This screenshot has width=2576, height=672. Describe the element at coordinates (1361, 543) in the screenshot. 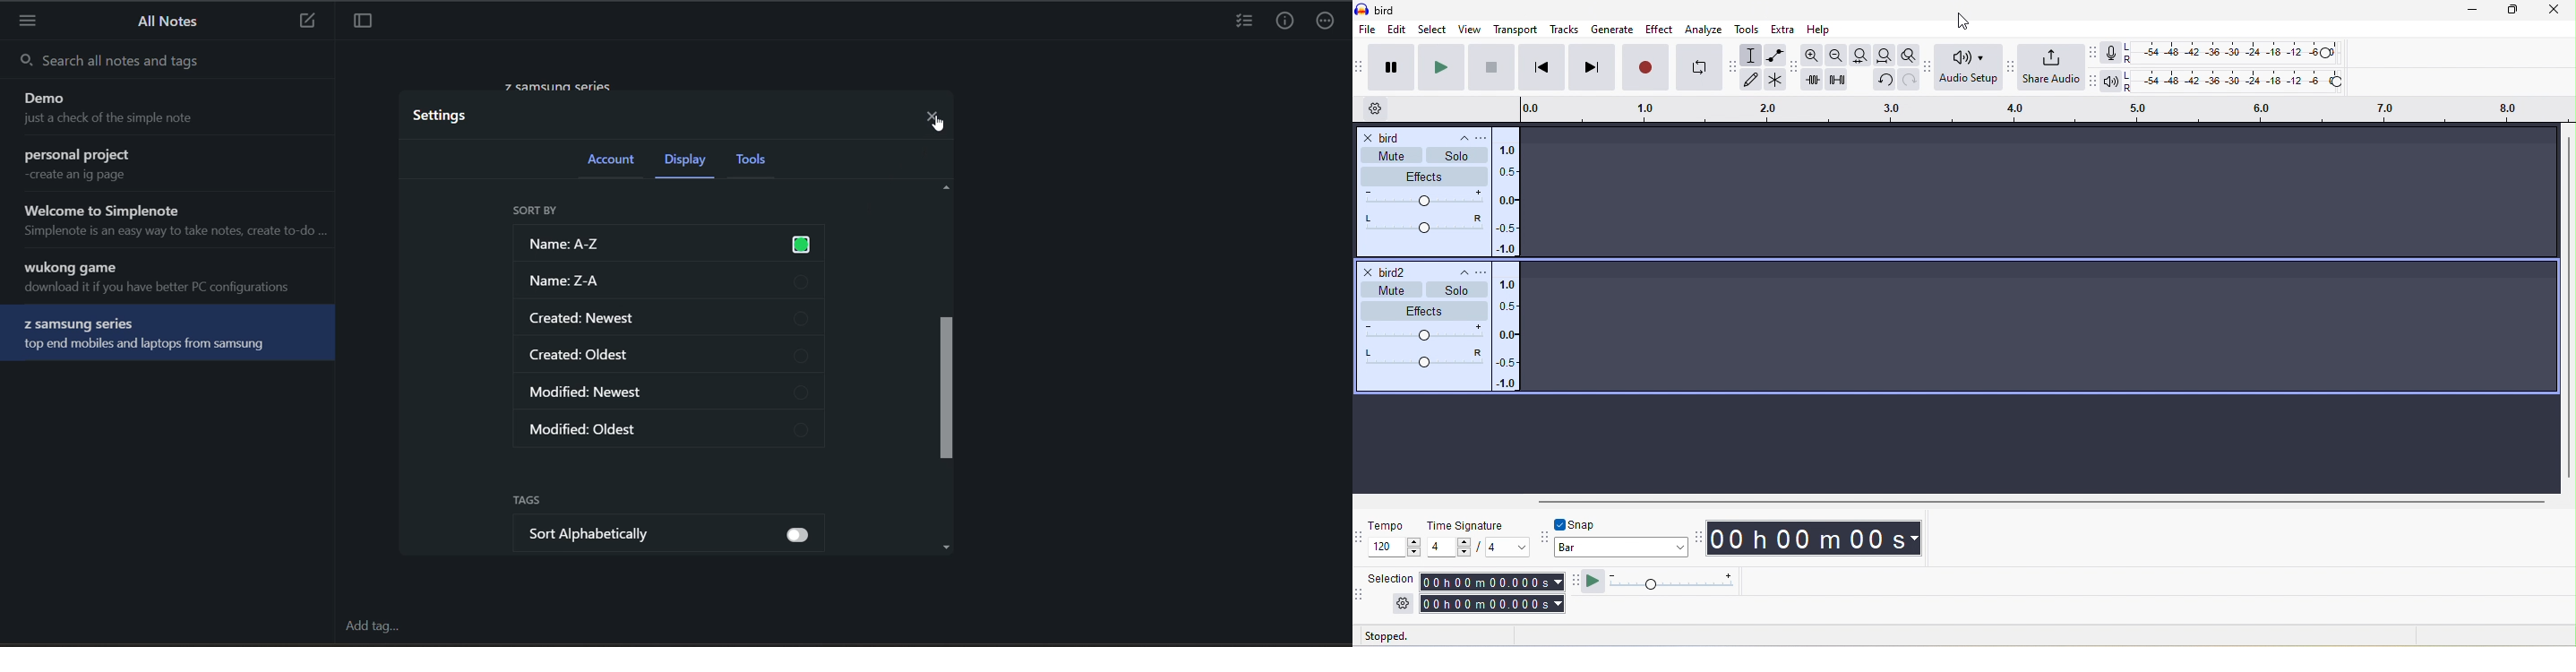

I see `audacity time signature toolbar` at that location.